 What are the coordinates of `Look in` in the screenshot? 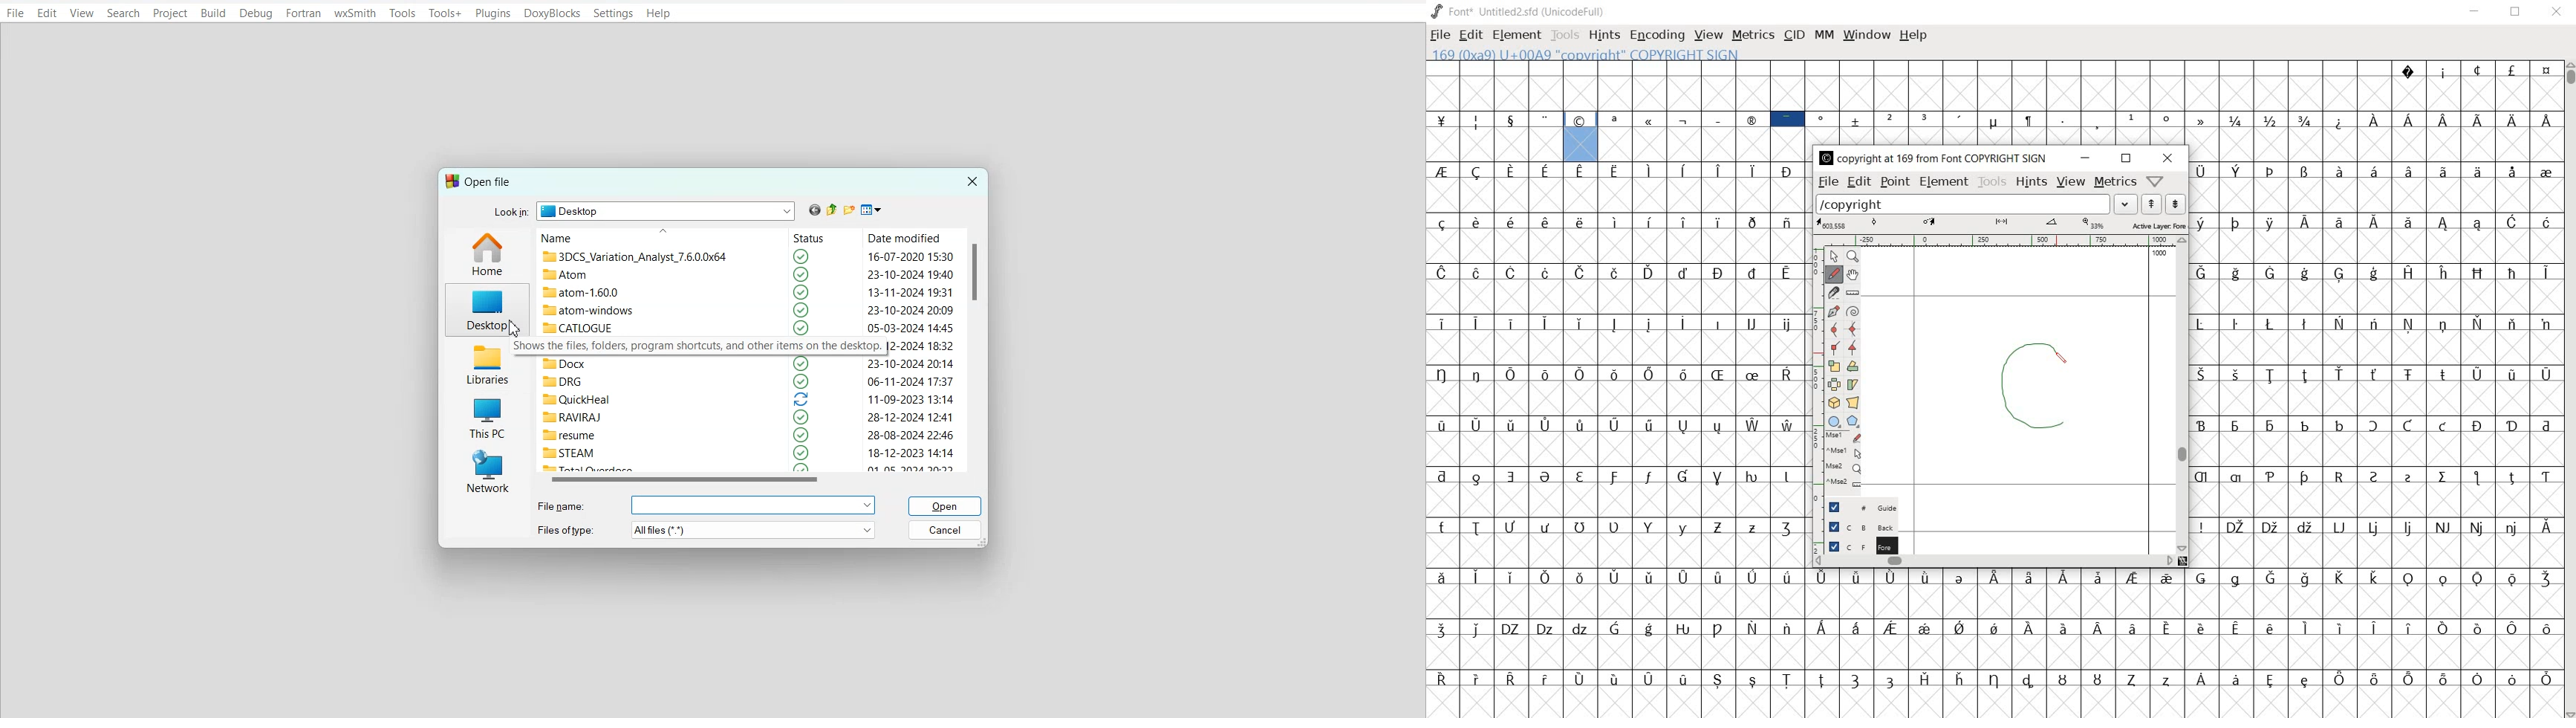 It's located at (644, 211).